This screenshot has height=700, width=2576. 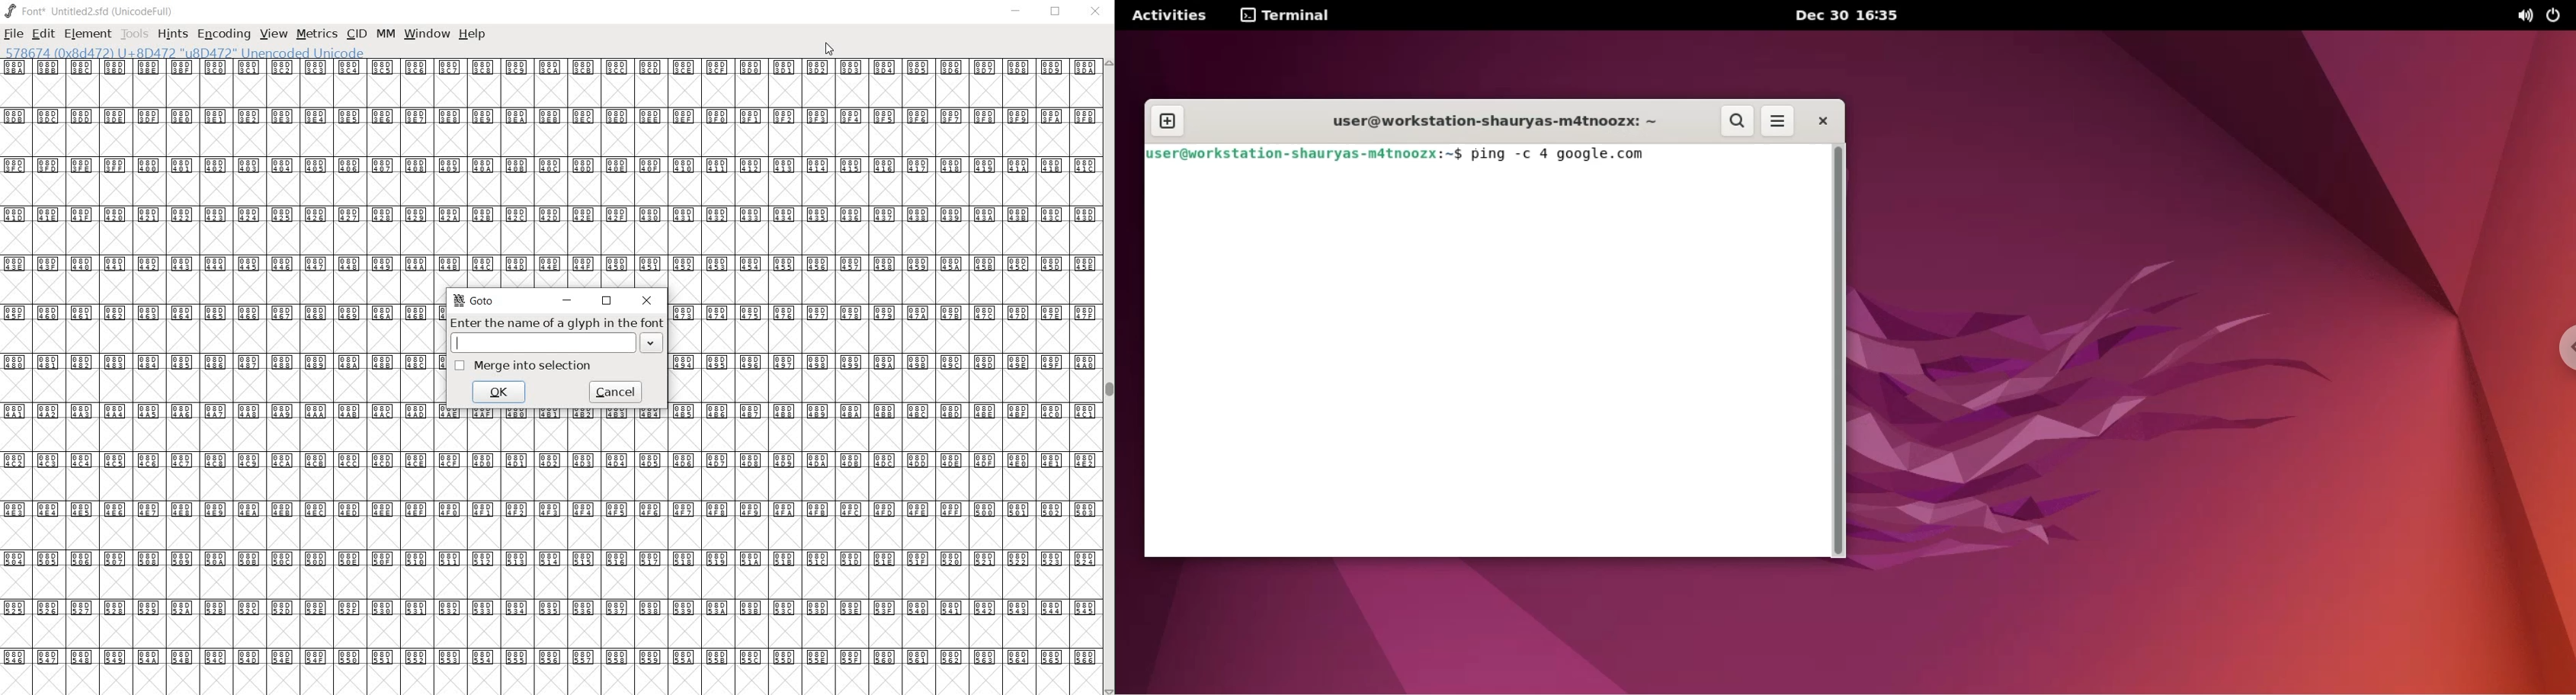 What do you see at coordinates (316, 35) in the screenshot?
I see `metrics` at bounding box center [316, 35].